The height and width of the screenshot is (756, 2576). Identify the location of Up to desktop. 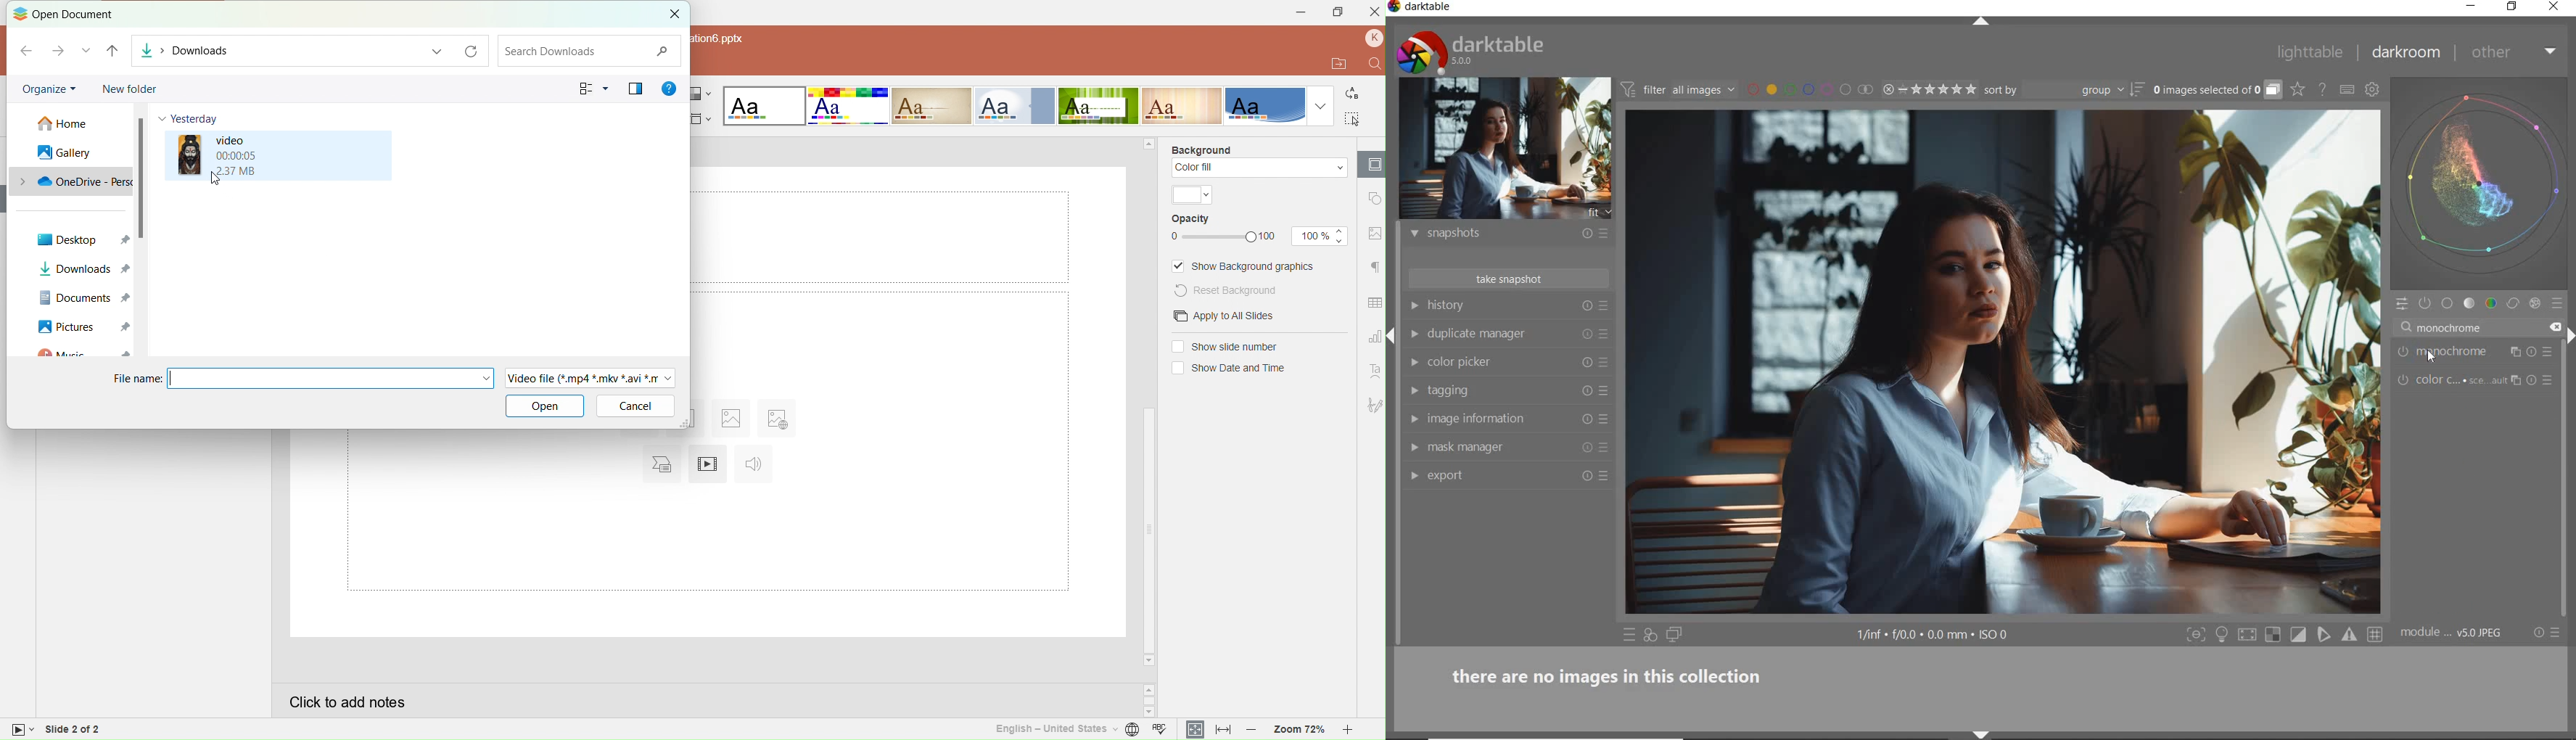
(110, 52).